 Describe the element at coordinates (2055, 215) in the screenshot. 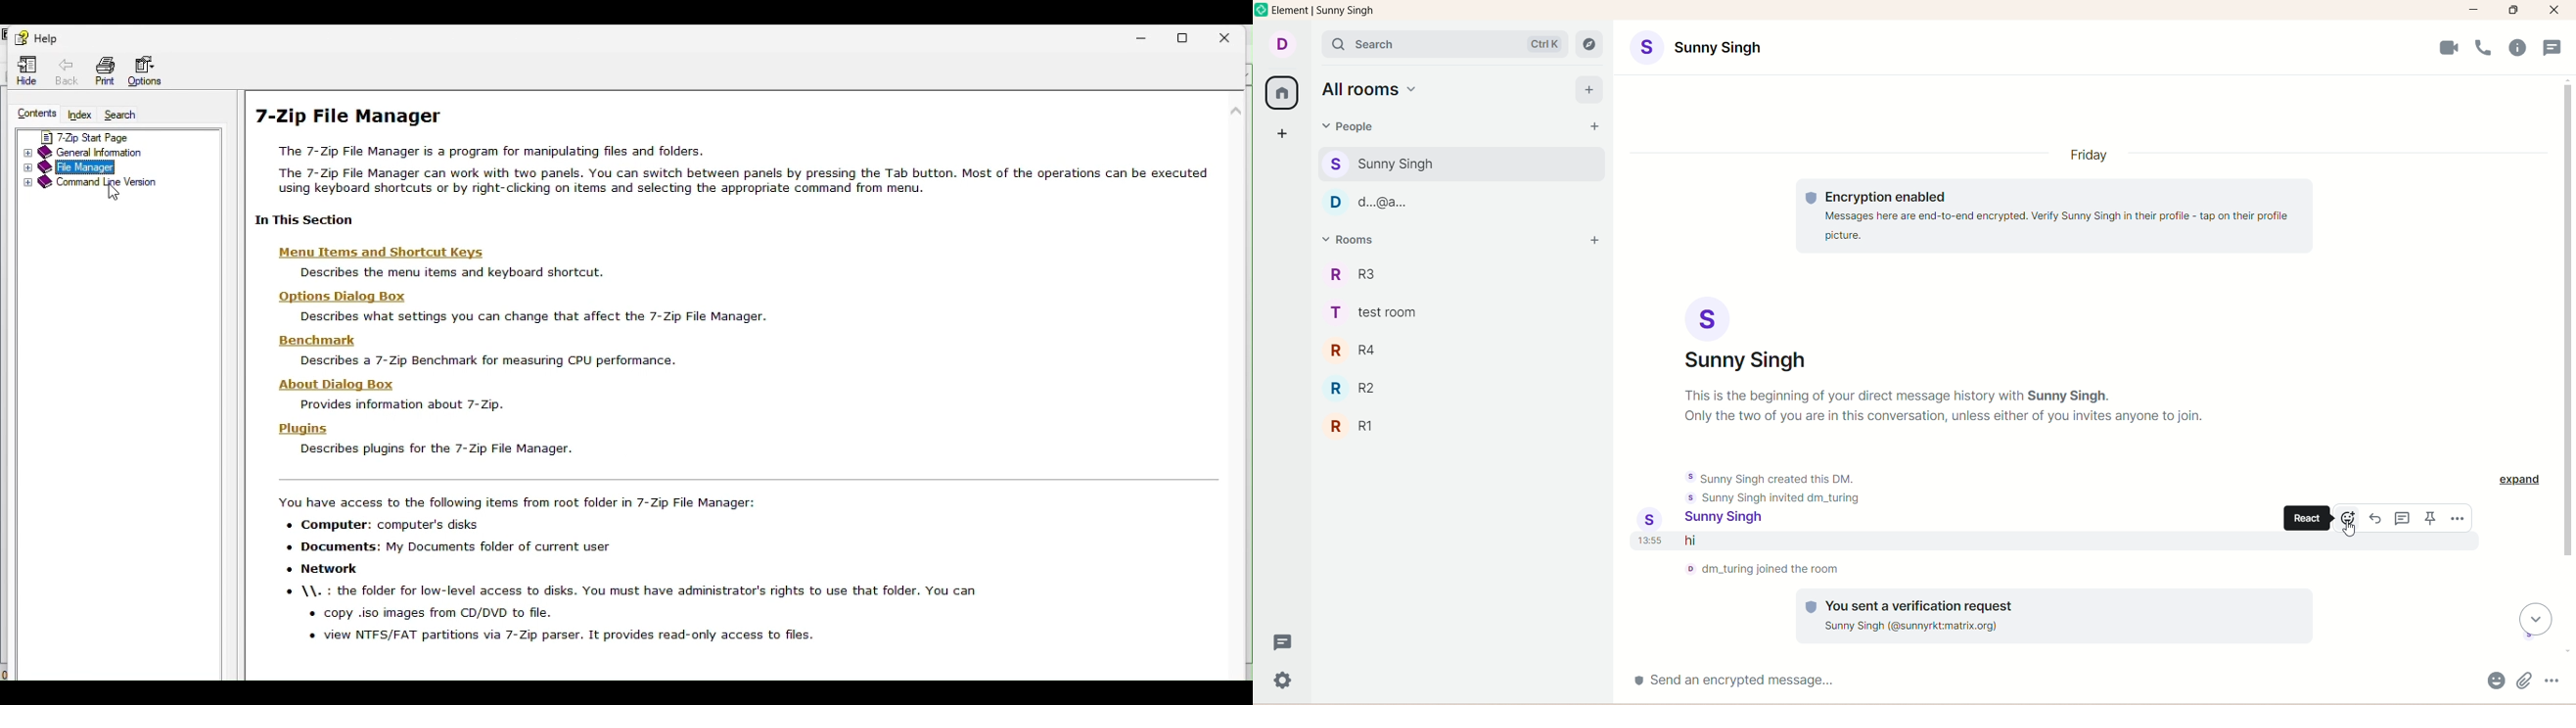

I see `text` at that location.